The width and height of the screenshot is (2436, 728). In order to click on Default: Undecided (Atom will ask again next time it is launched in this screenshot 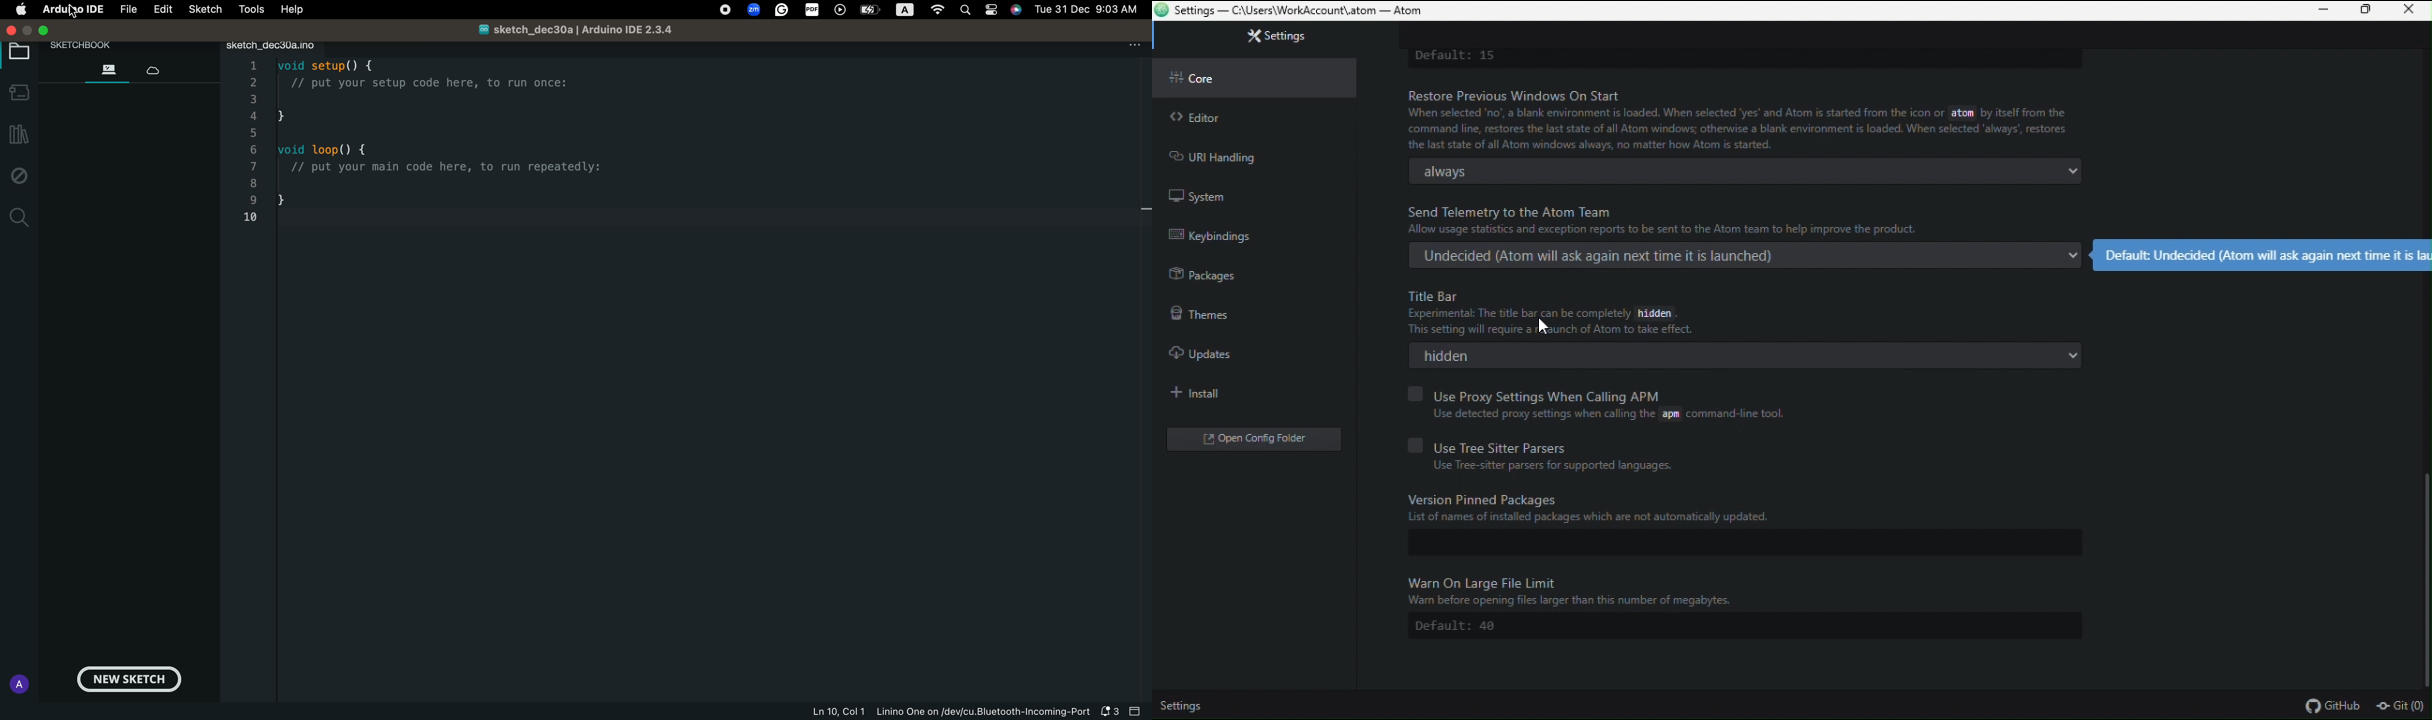, I will do `click(2263, 253)`.